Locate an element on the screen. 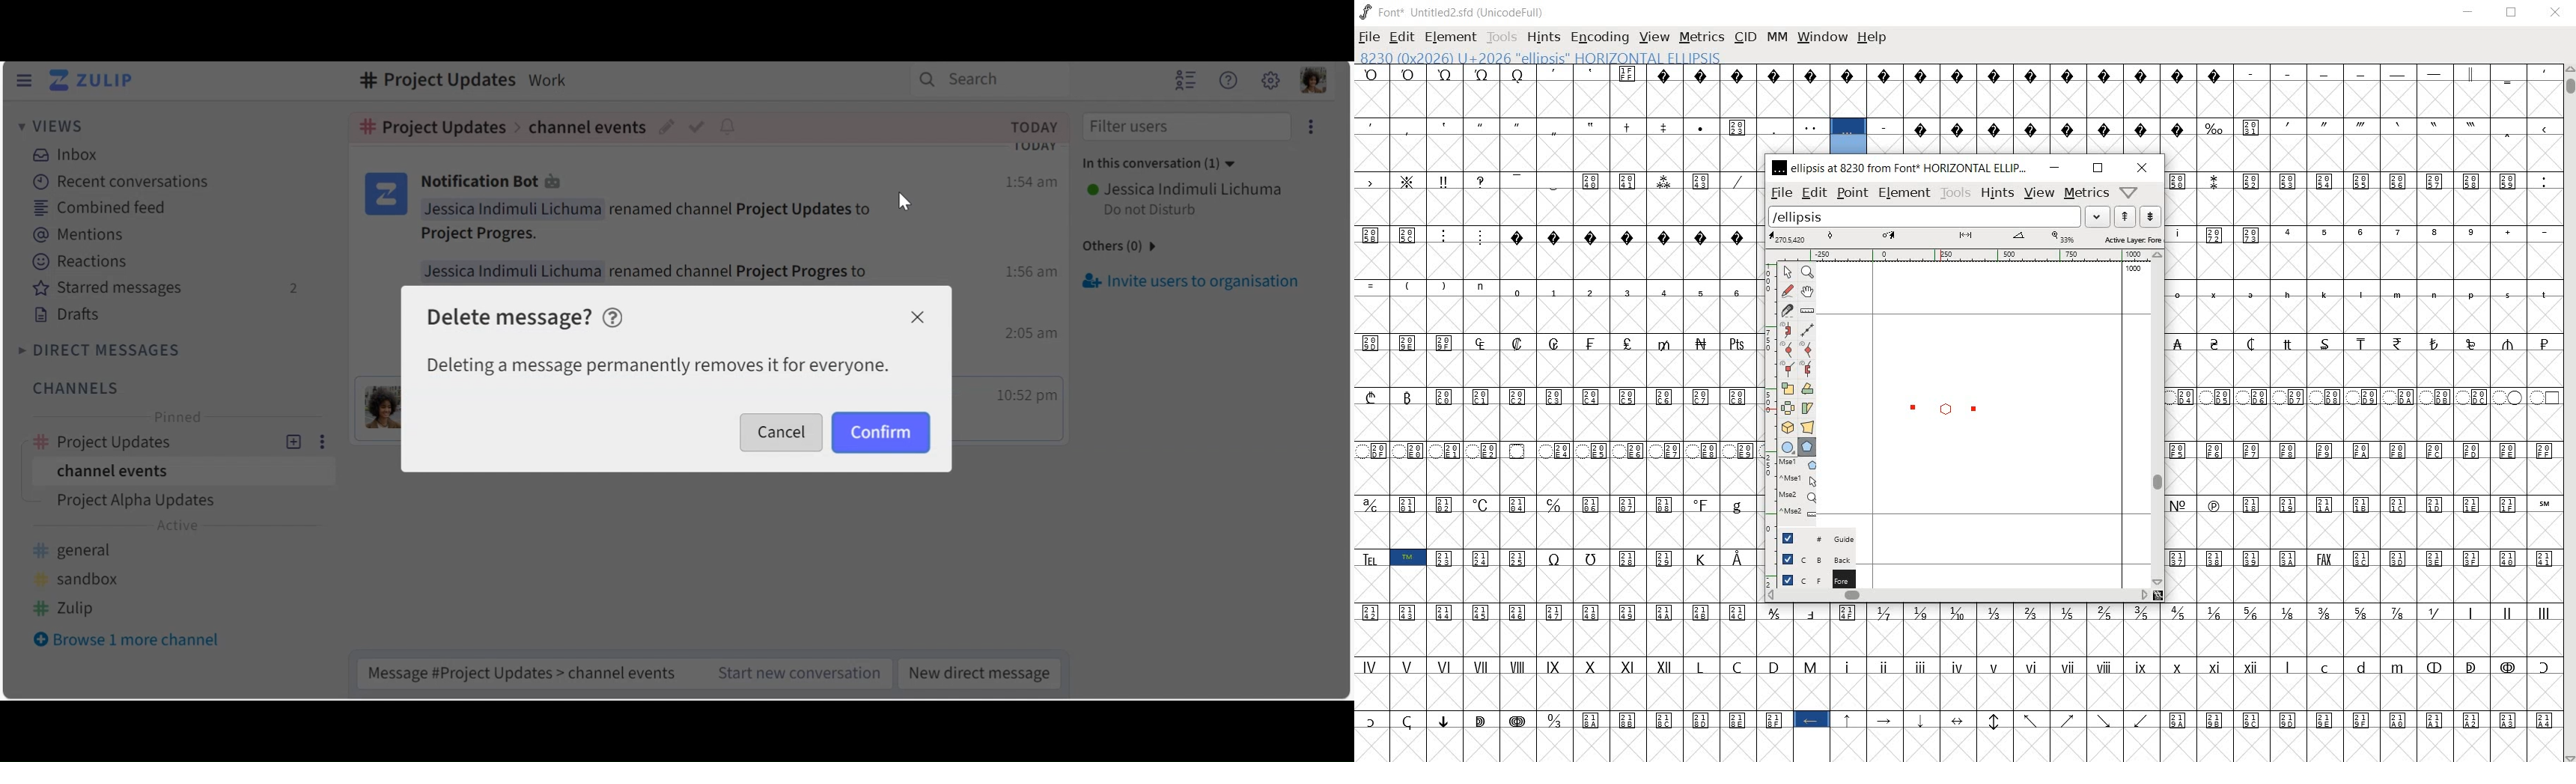 The image size is (2576, 784). rotate the selection in 3D and project back to plane is located at coordinates (1786, 427).